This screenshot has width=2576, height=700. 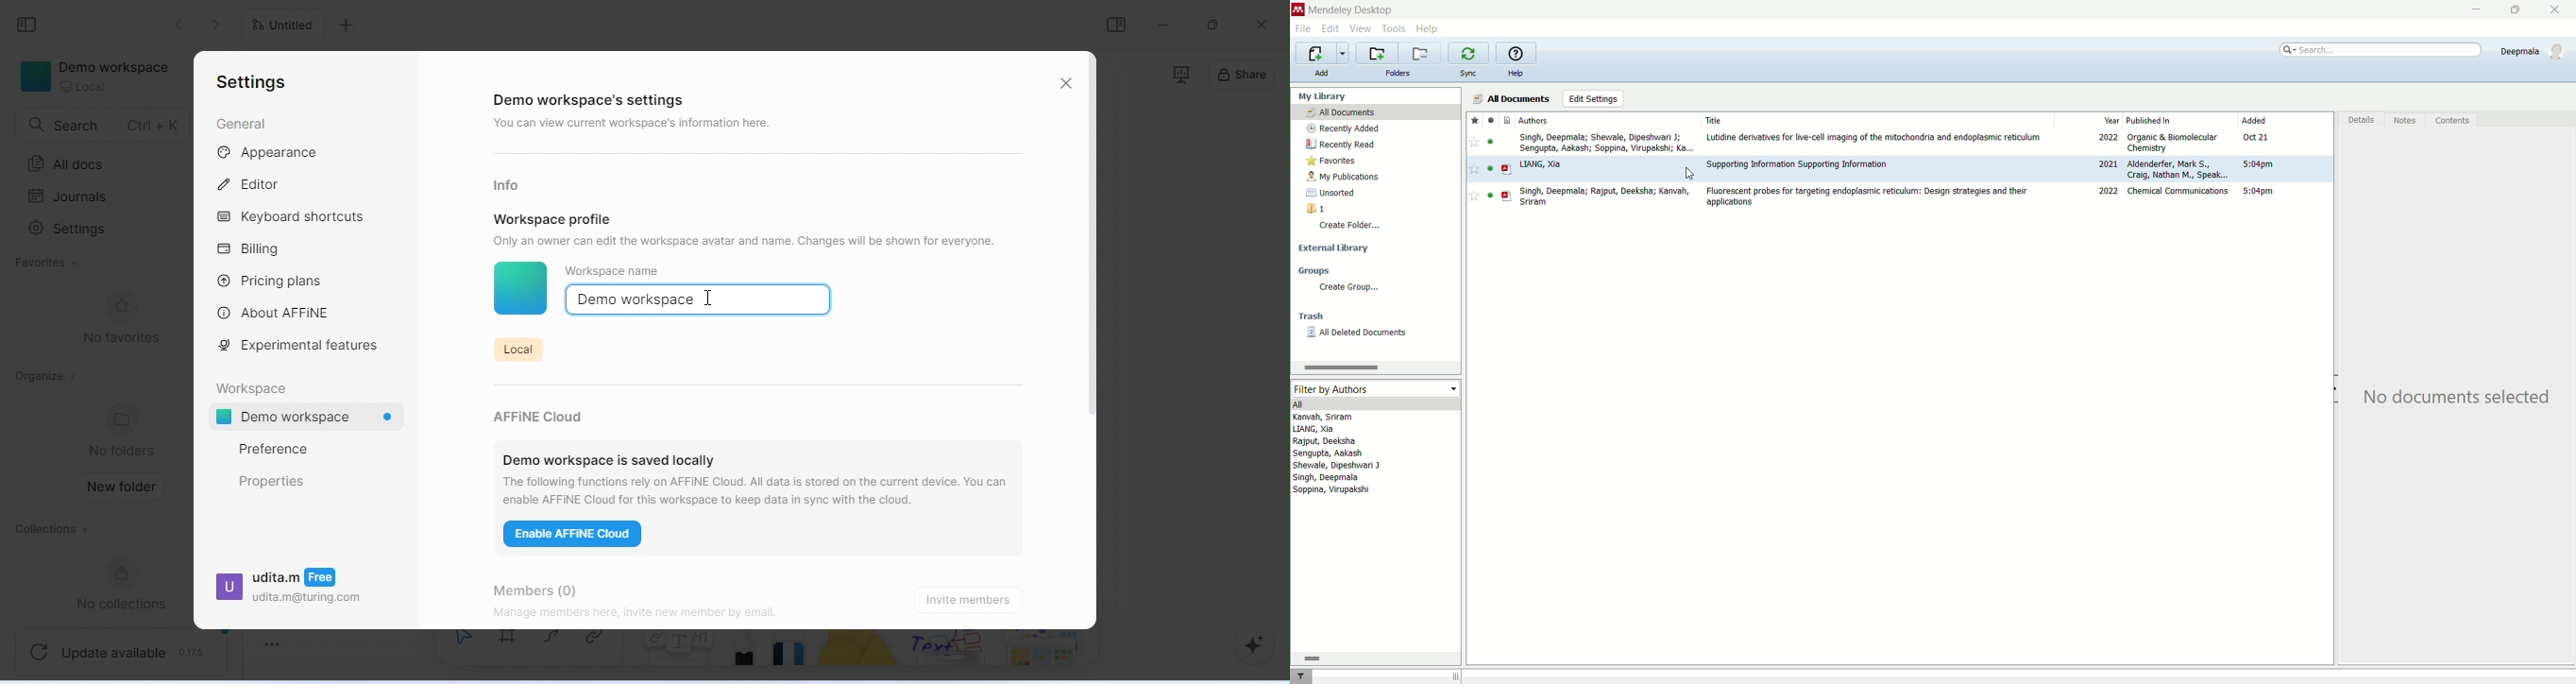 What do you see at coordinates (1350, 10) in the screenshot?
I see `mendeley desktop` at bounding box center [1350, 10].